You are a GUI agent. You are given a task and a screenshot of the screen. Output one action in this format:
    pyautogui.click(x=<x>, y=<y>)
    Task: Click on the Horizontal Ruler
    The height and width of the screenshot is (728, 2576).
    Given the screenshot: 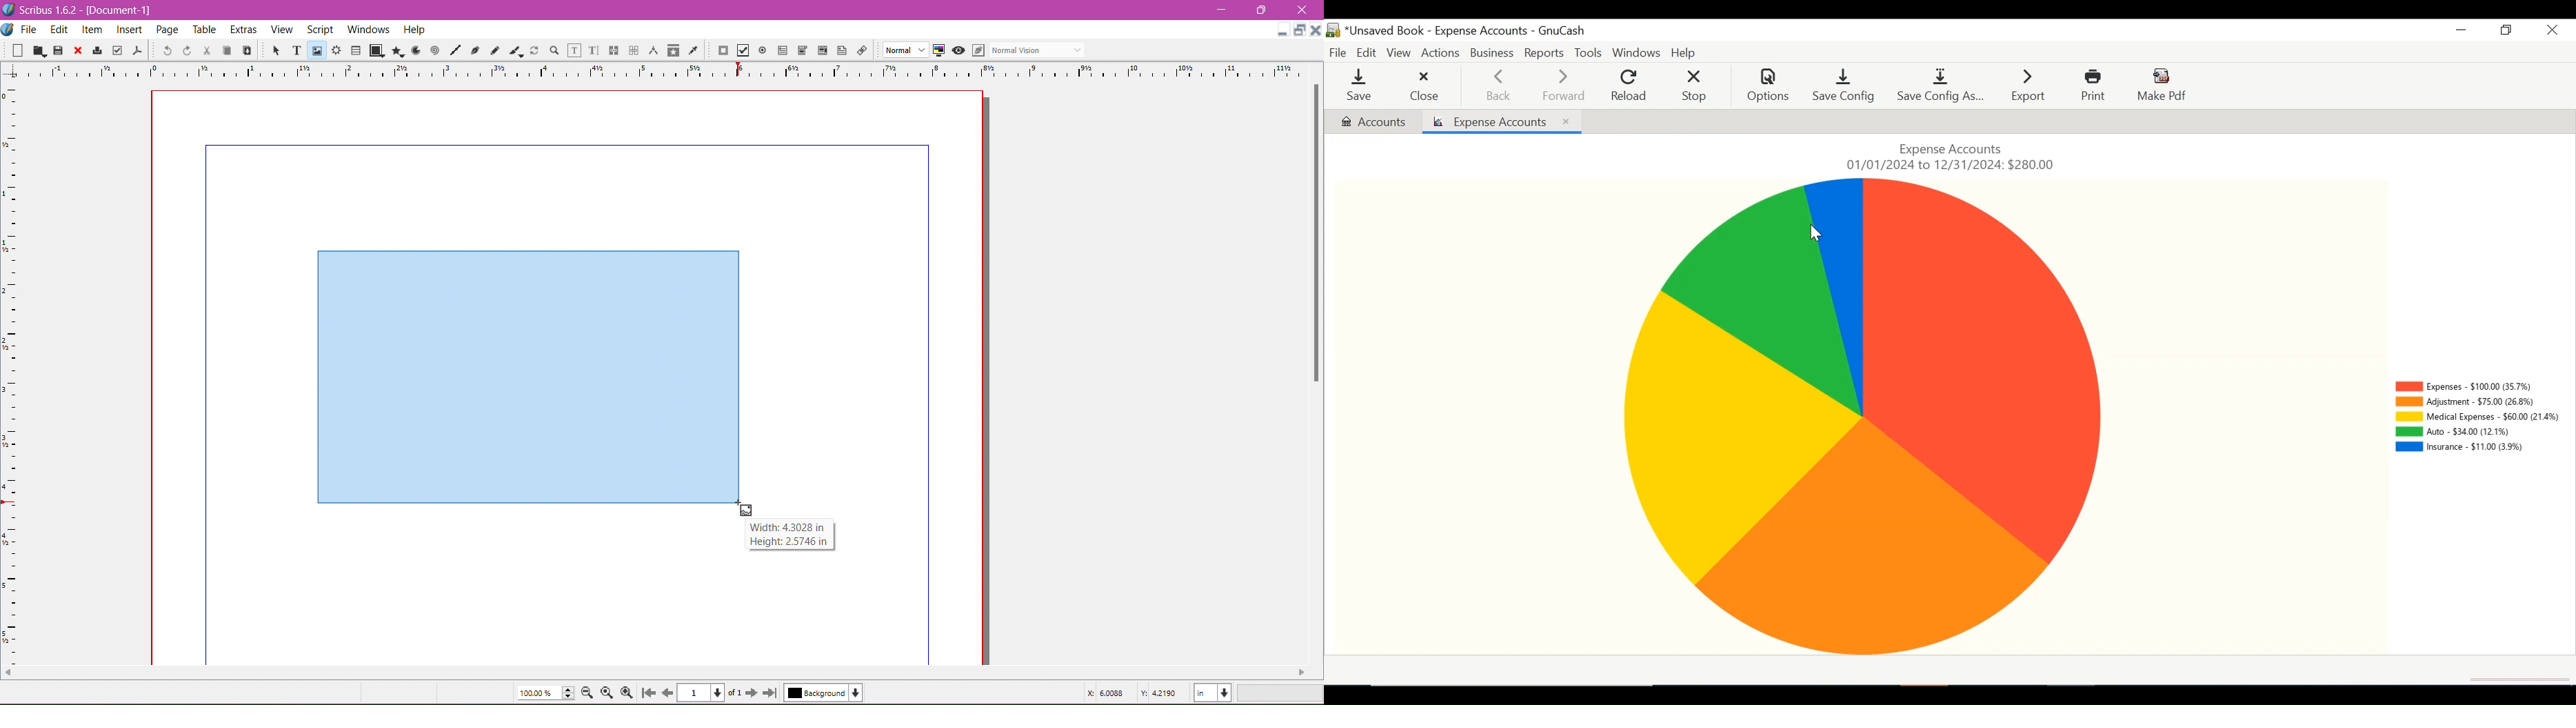 What is the action you would take?
    pyautogui.click(x=663, y=70)
    